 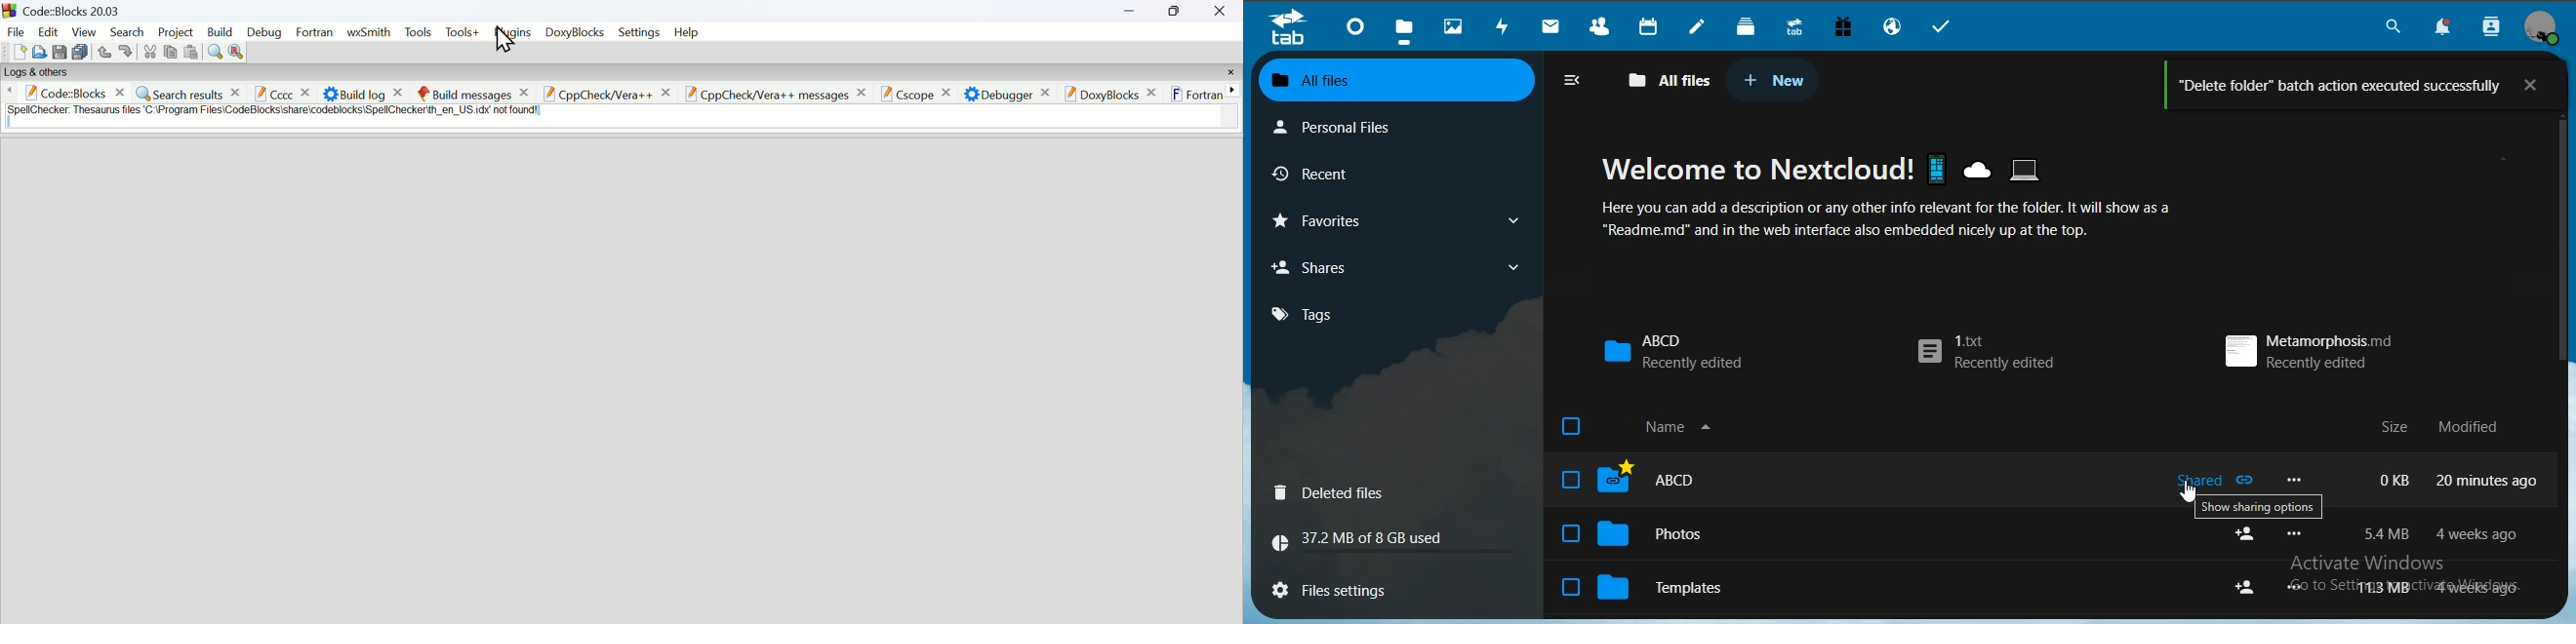 I want to click on share, so click(x=2248, y=536).